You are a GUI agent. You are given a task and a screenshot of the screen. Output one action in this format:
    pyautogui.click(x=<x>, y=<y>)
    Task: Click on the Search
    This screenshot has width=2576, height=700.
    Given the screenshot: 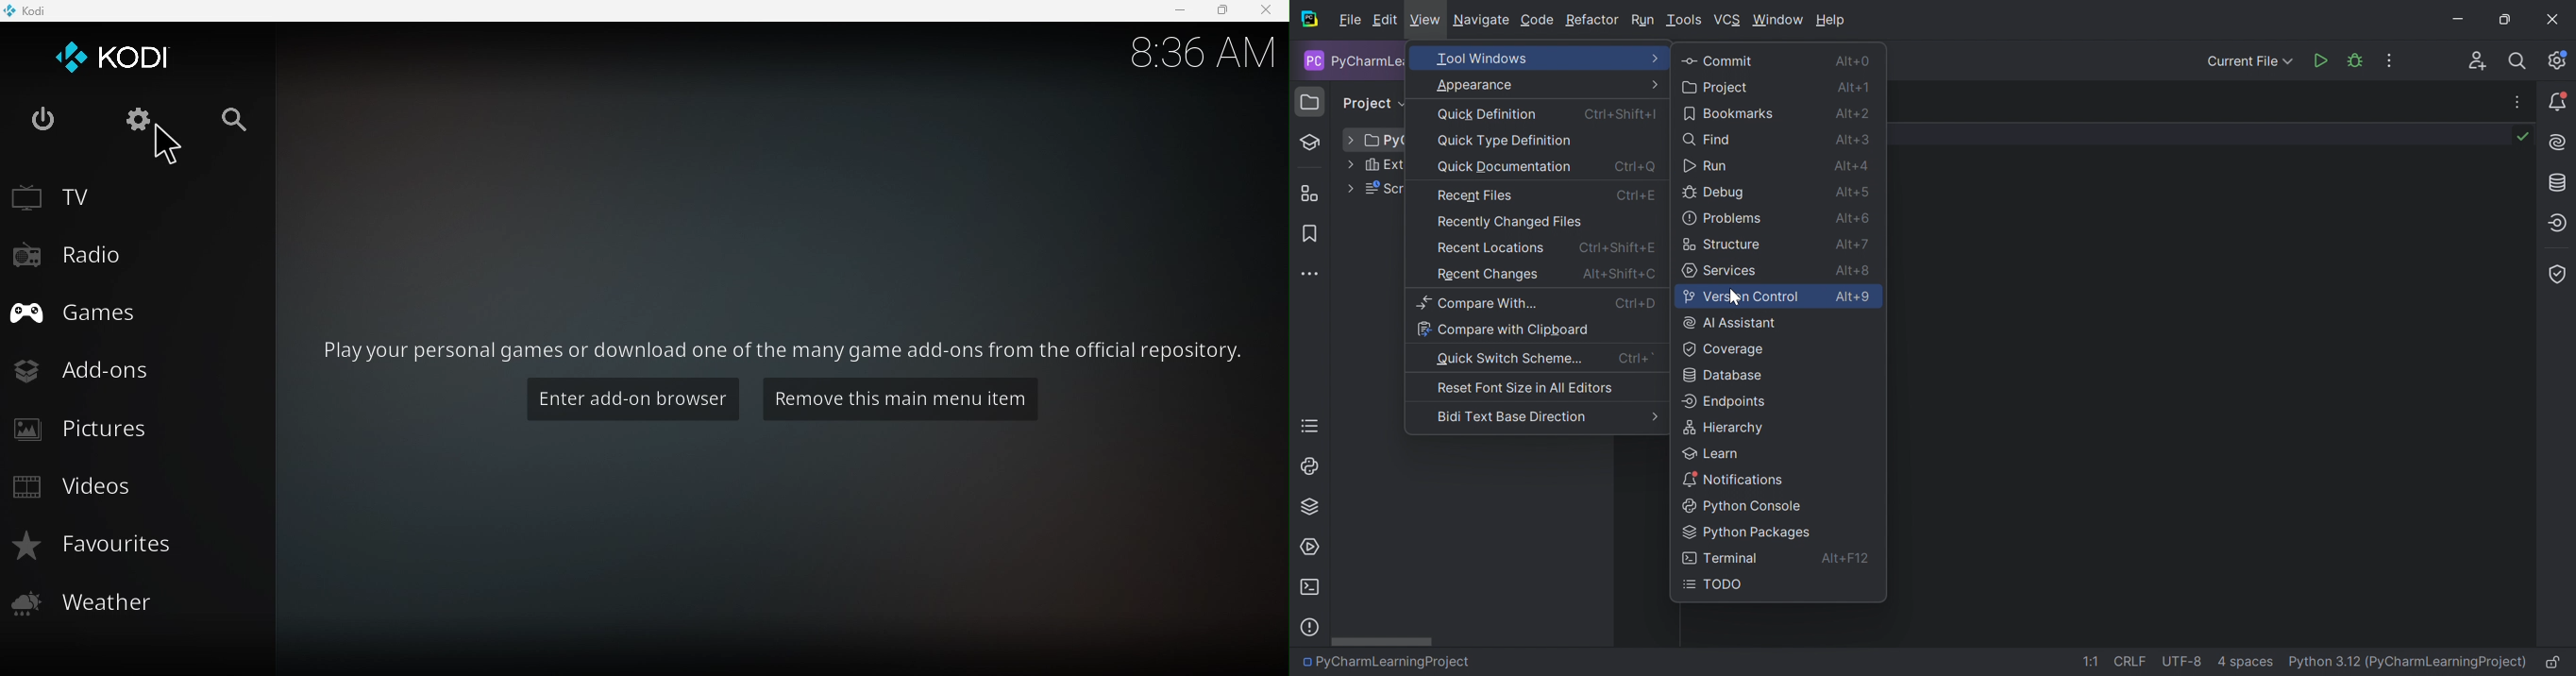 What is the action you would take?
    pyautogui.click(x=237, y=121)
    